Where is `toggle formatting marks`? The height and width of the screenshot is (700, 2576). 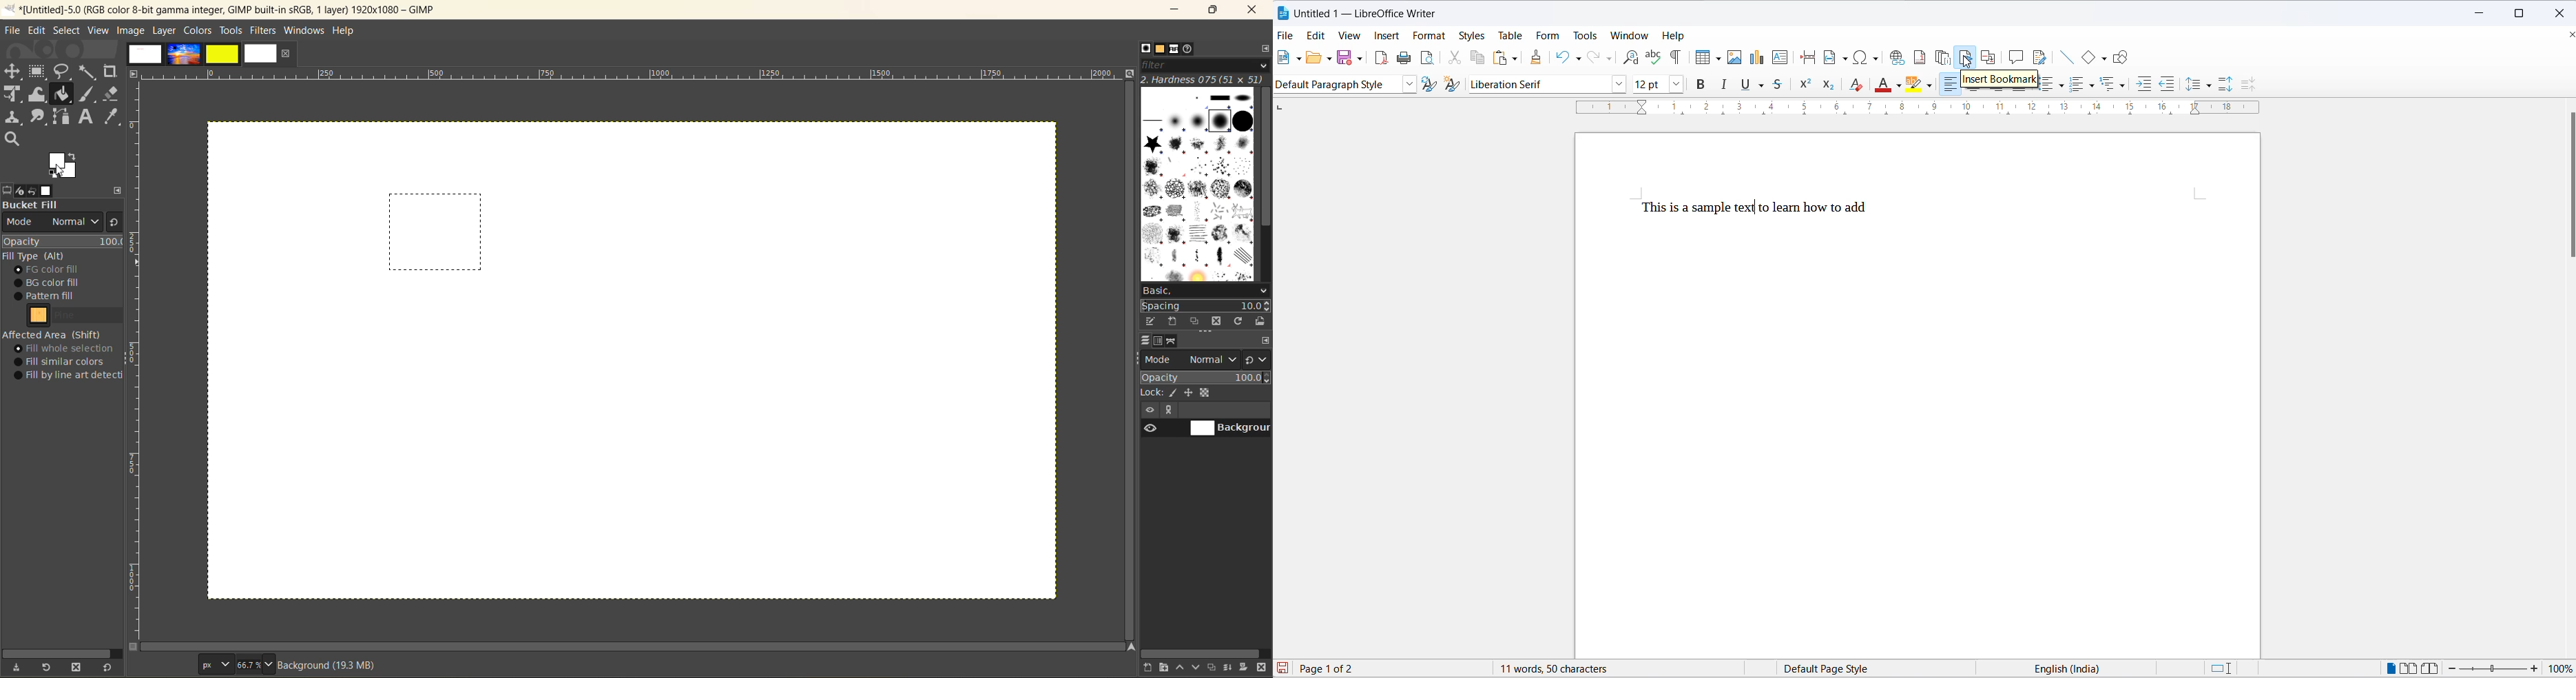
toggle formatting marks is located at coordinates (1676, 56).